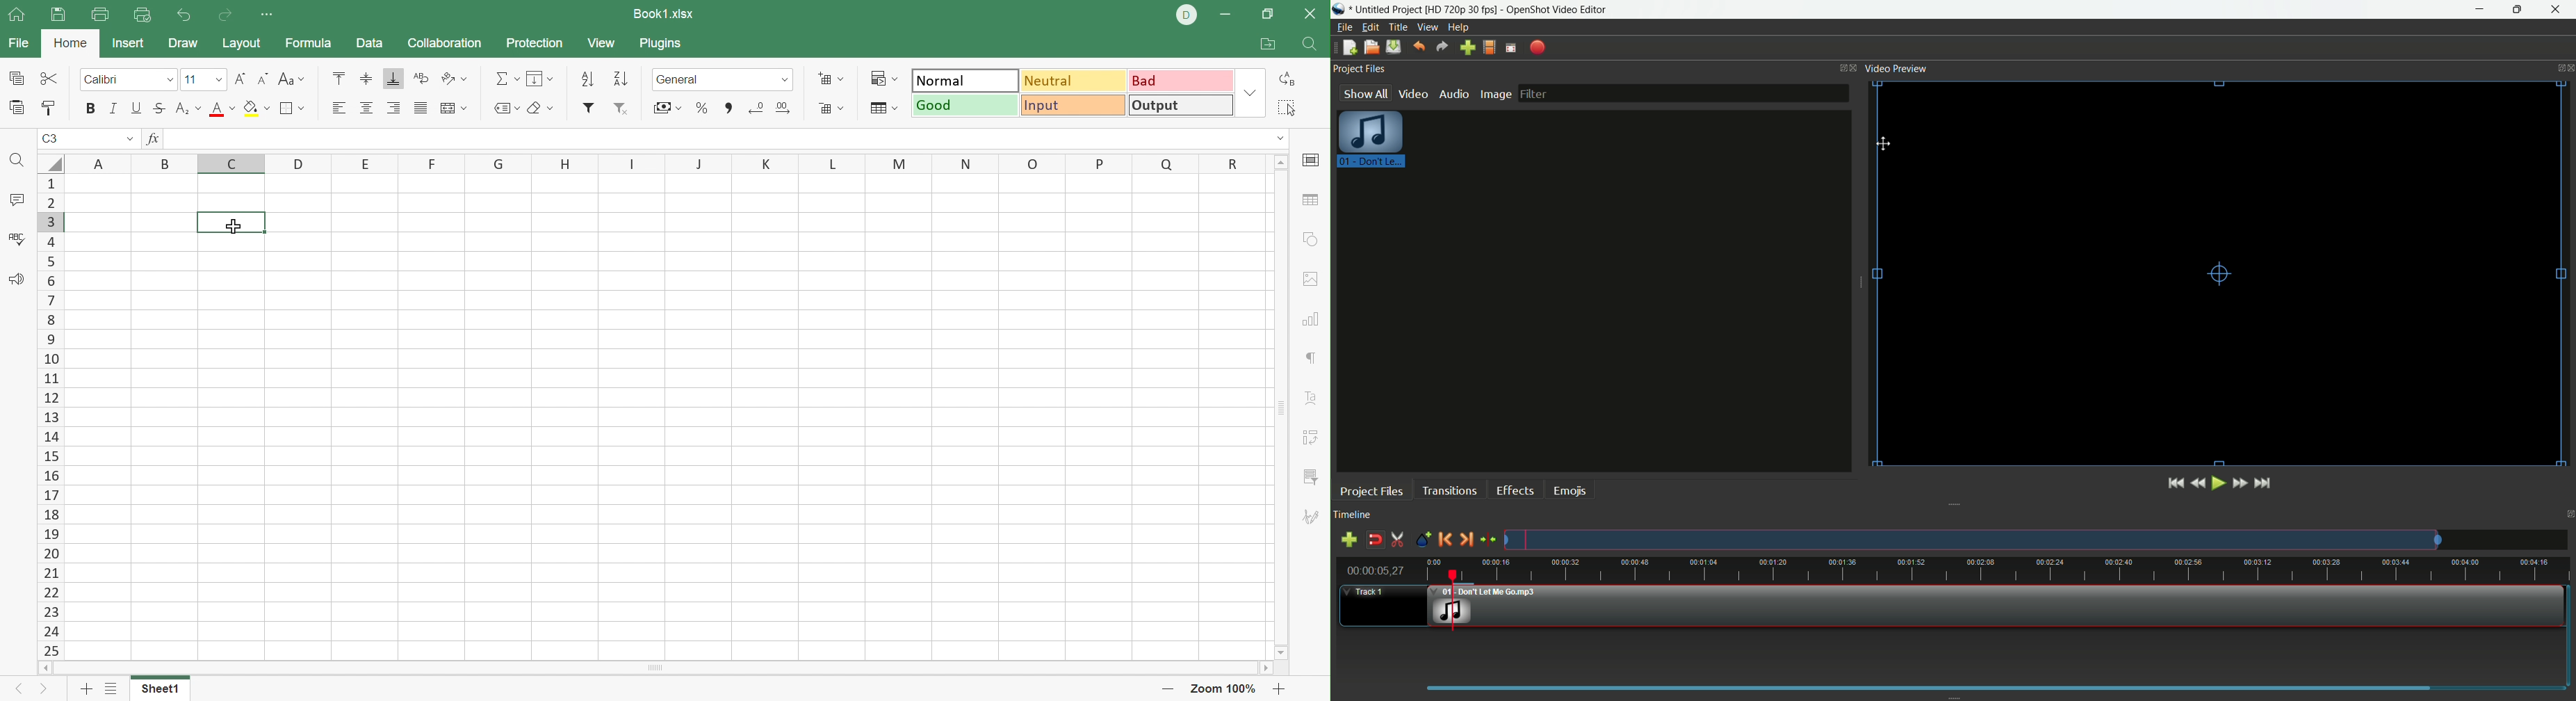 This screenshot has width=2576, height=728. I want to click on Insert, so click(129, 42).